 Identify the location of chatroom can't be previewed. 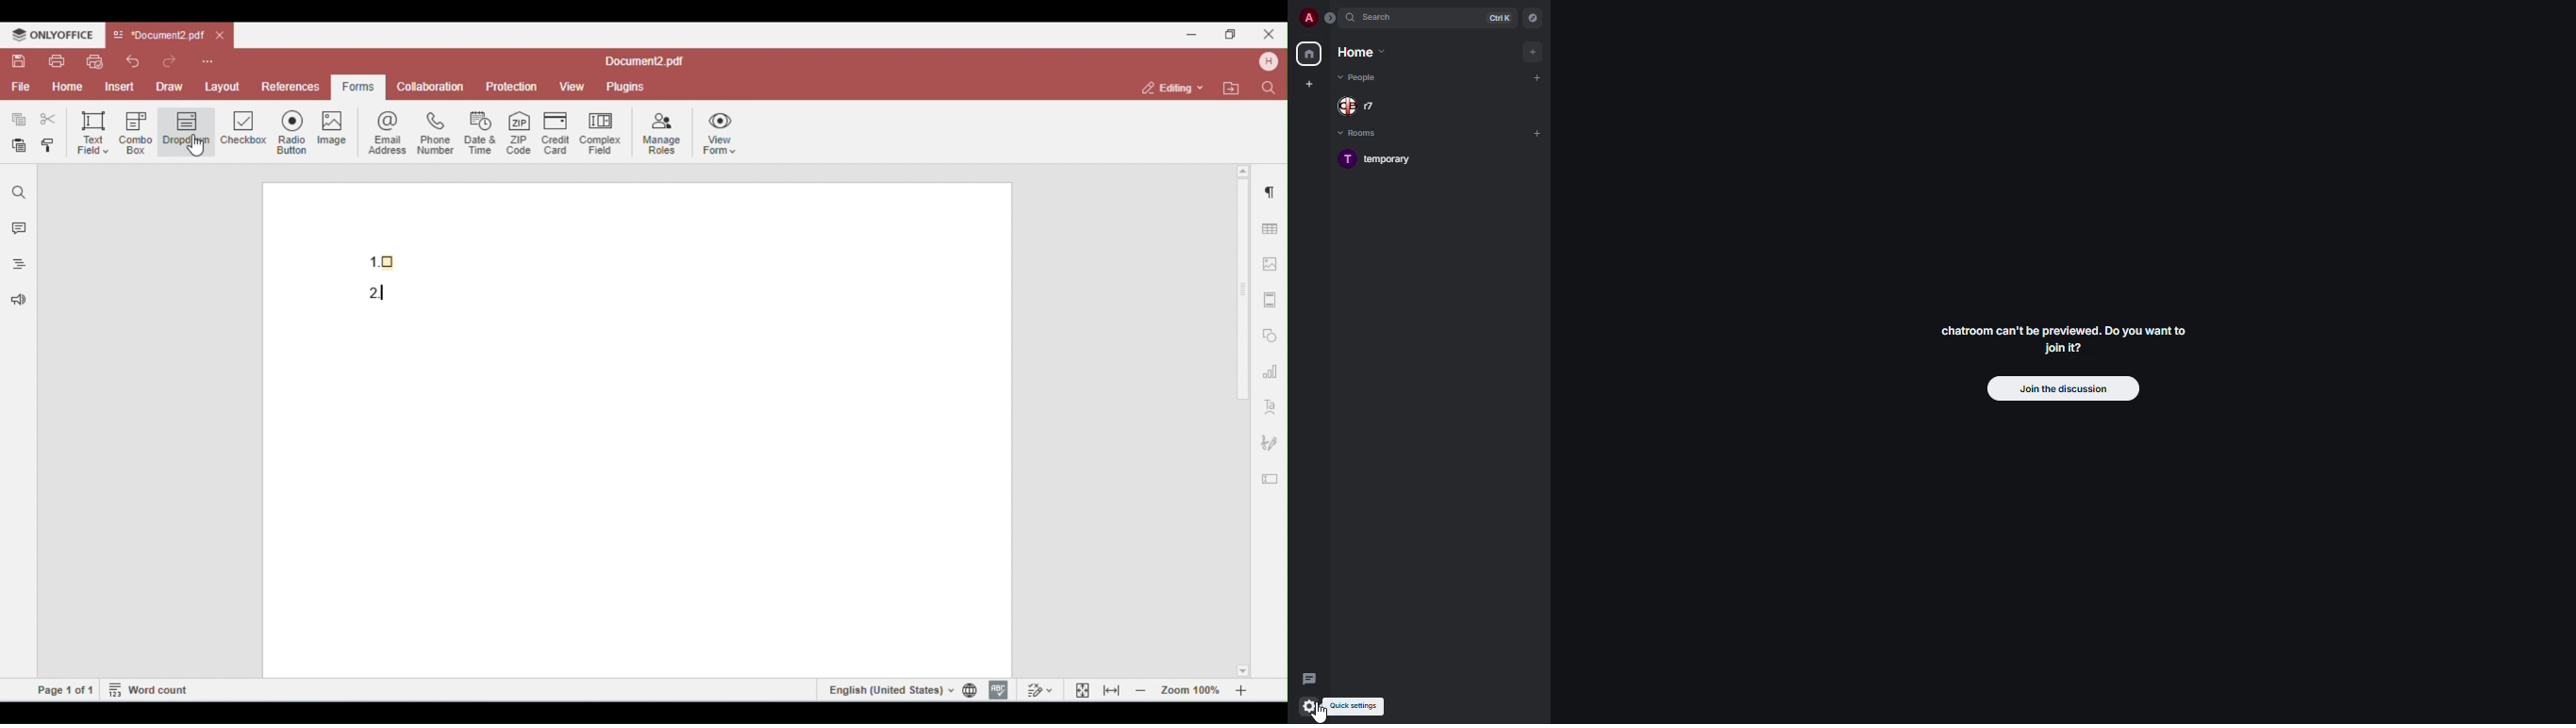
(2062, 339).